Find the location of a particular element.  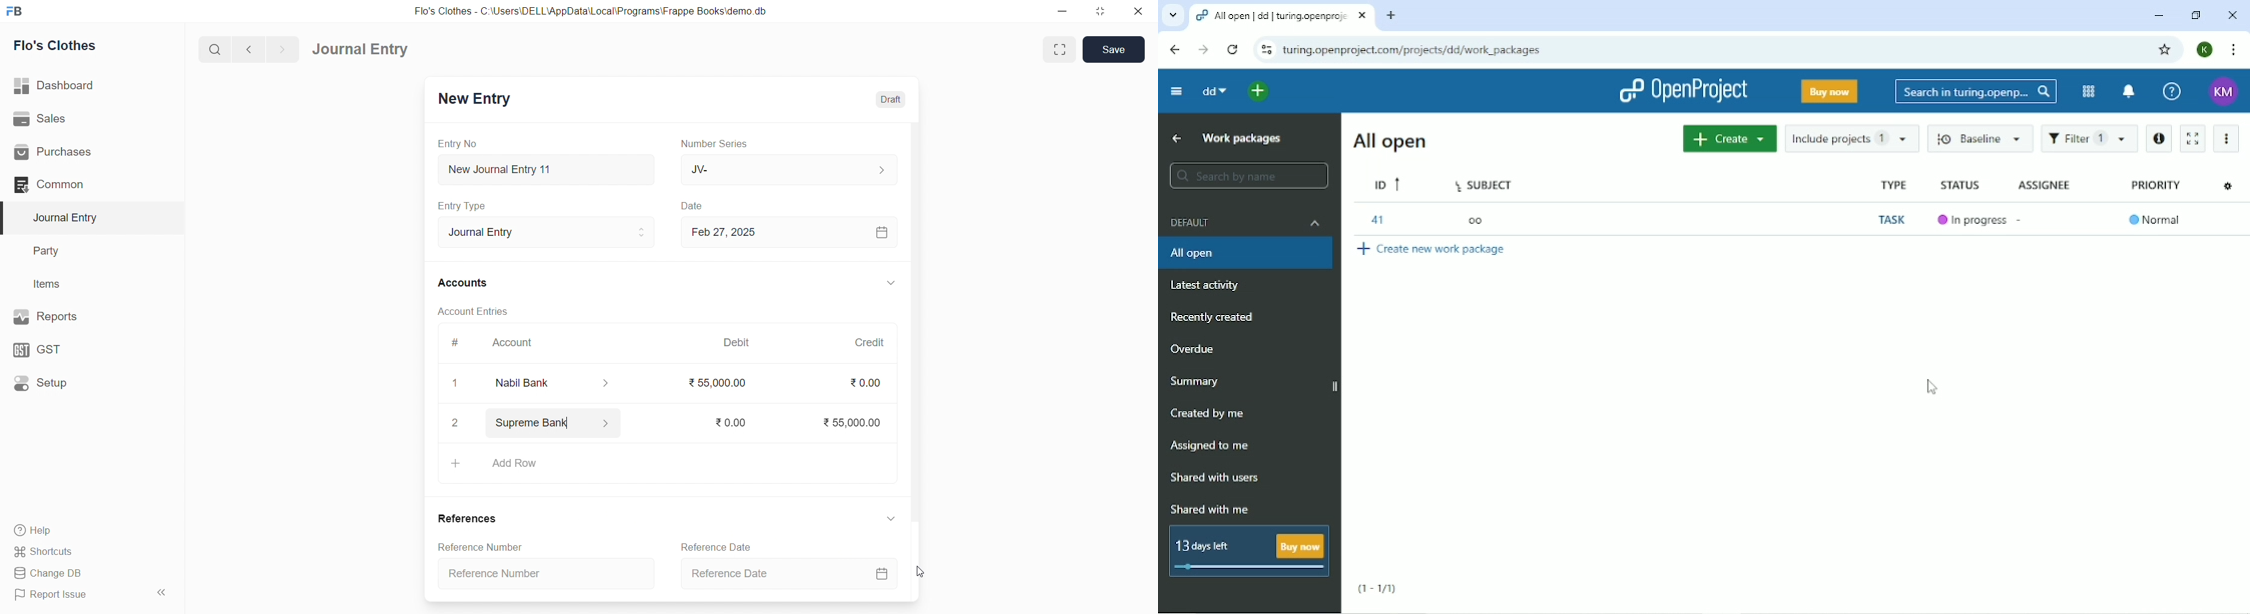

1 is located at coordinates (455, 384).